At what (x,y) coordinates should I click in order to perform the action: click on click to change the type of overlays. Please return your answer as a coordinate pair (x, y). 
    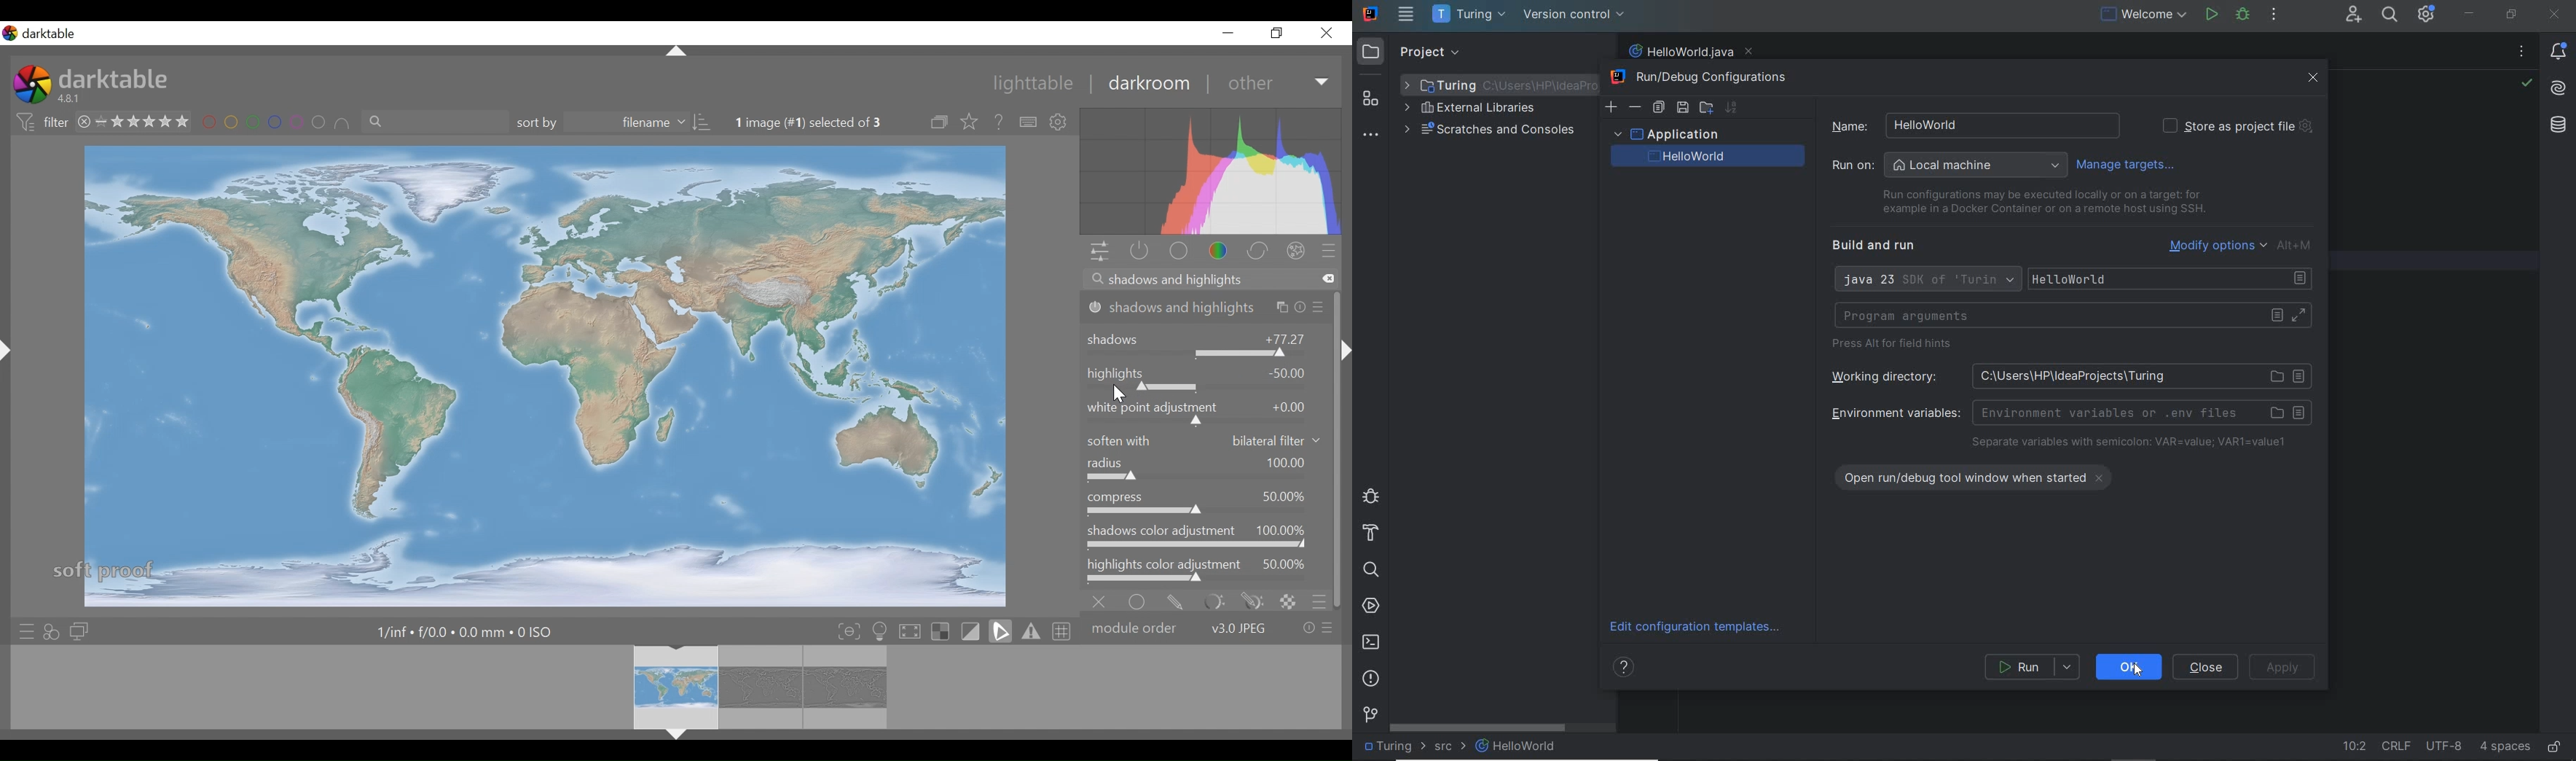
    Looking at the image, I should click on (970, 123).